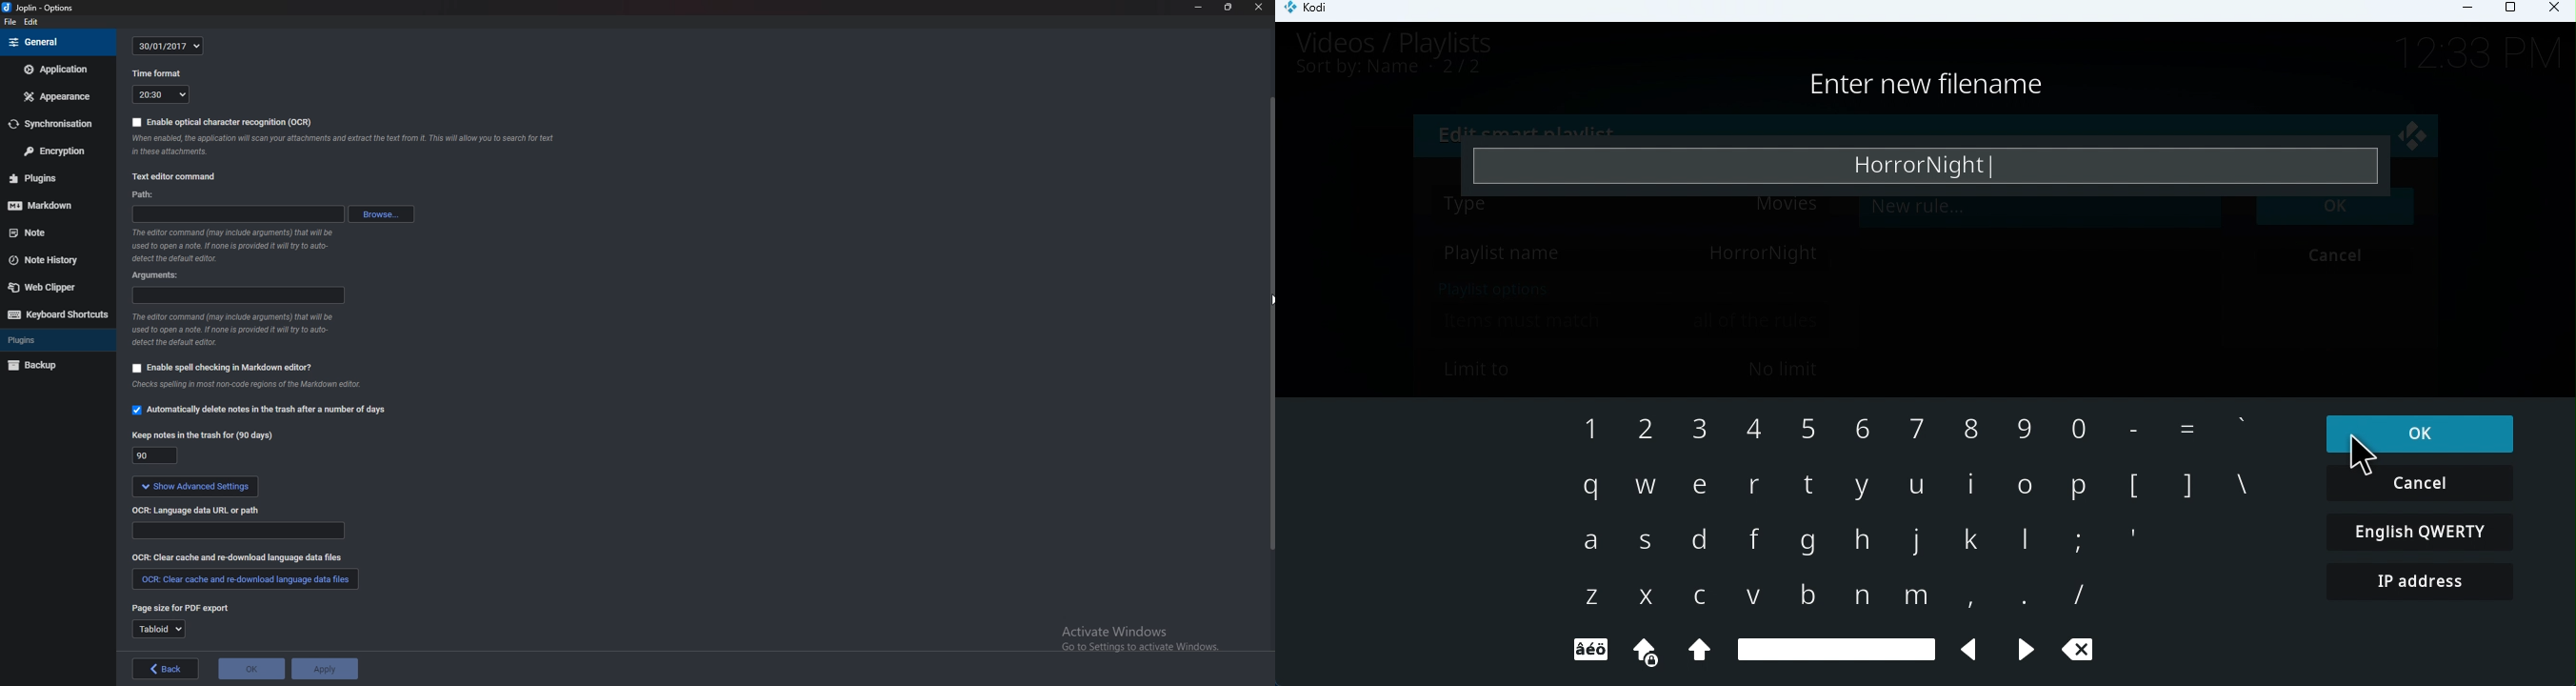 Image resolution: width=2576 pixels, height=700 pixels. I want to click on Apply, so click(326, 668).